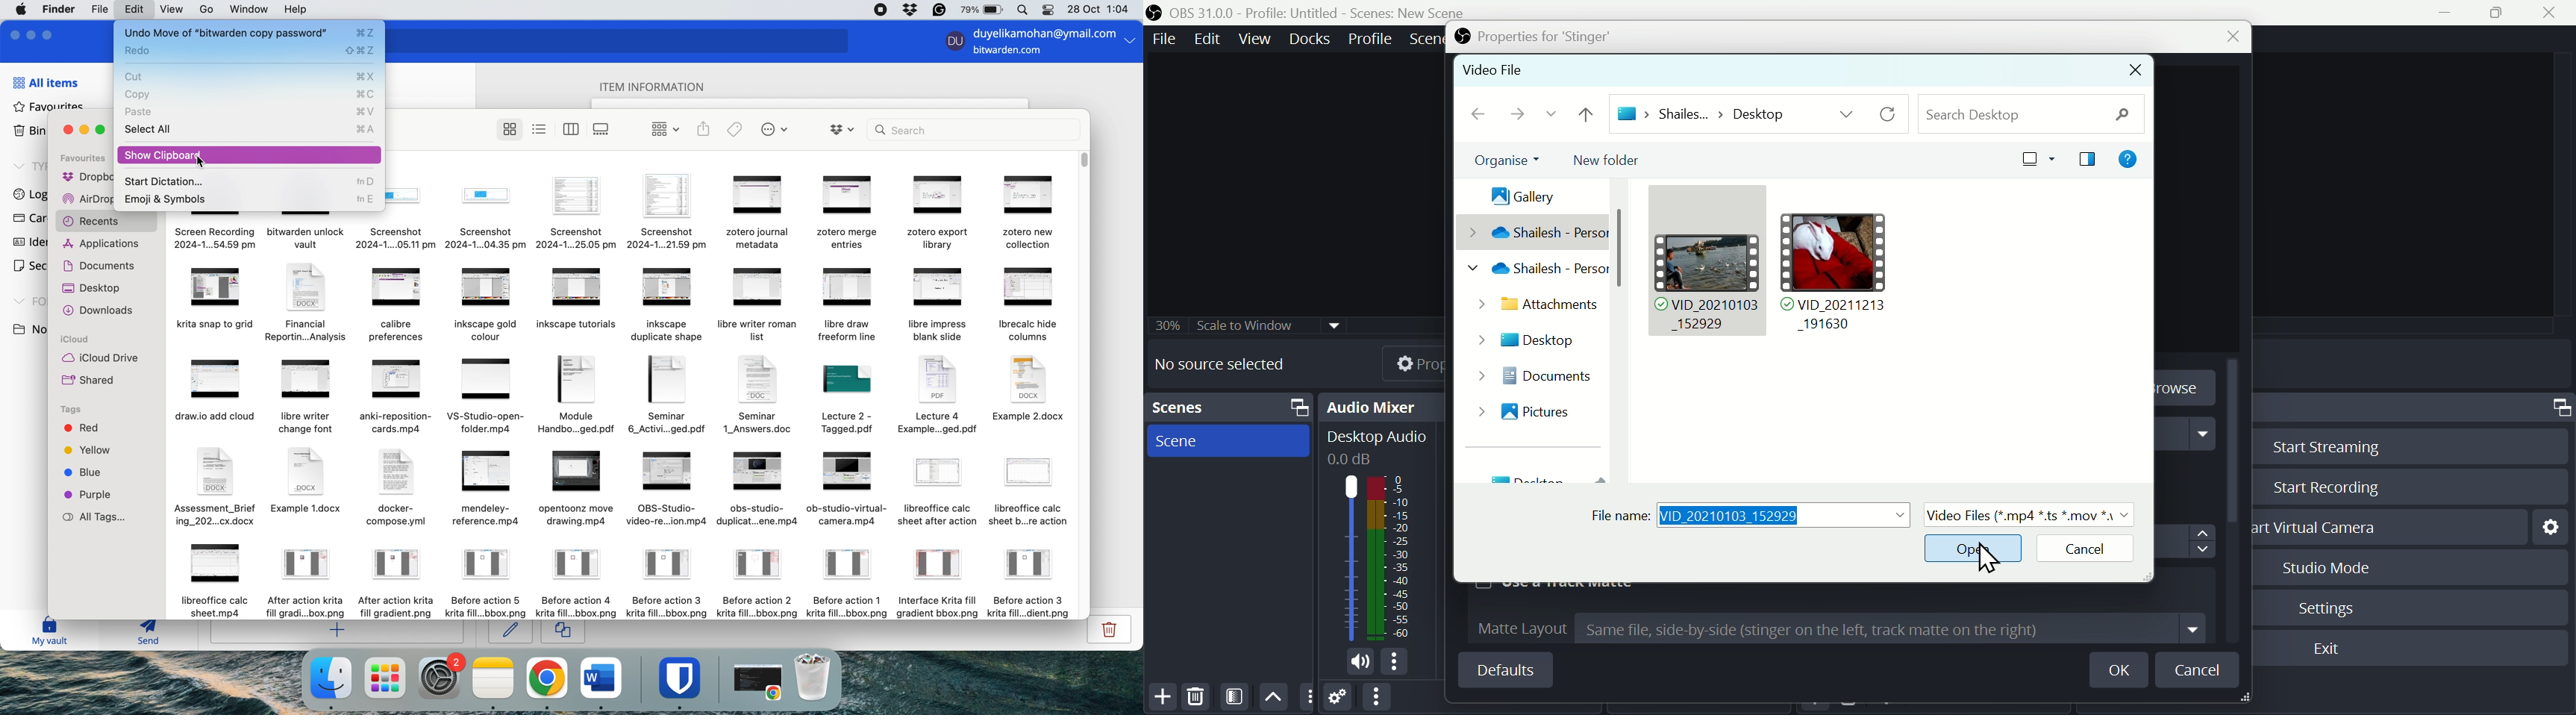  Describe the element at coordinates (1398, 663) in the screenshot. I see `more options` at that location.